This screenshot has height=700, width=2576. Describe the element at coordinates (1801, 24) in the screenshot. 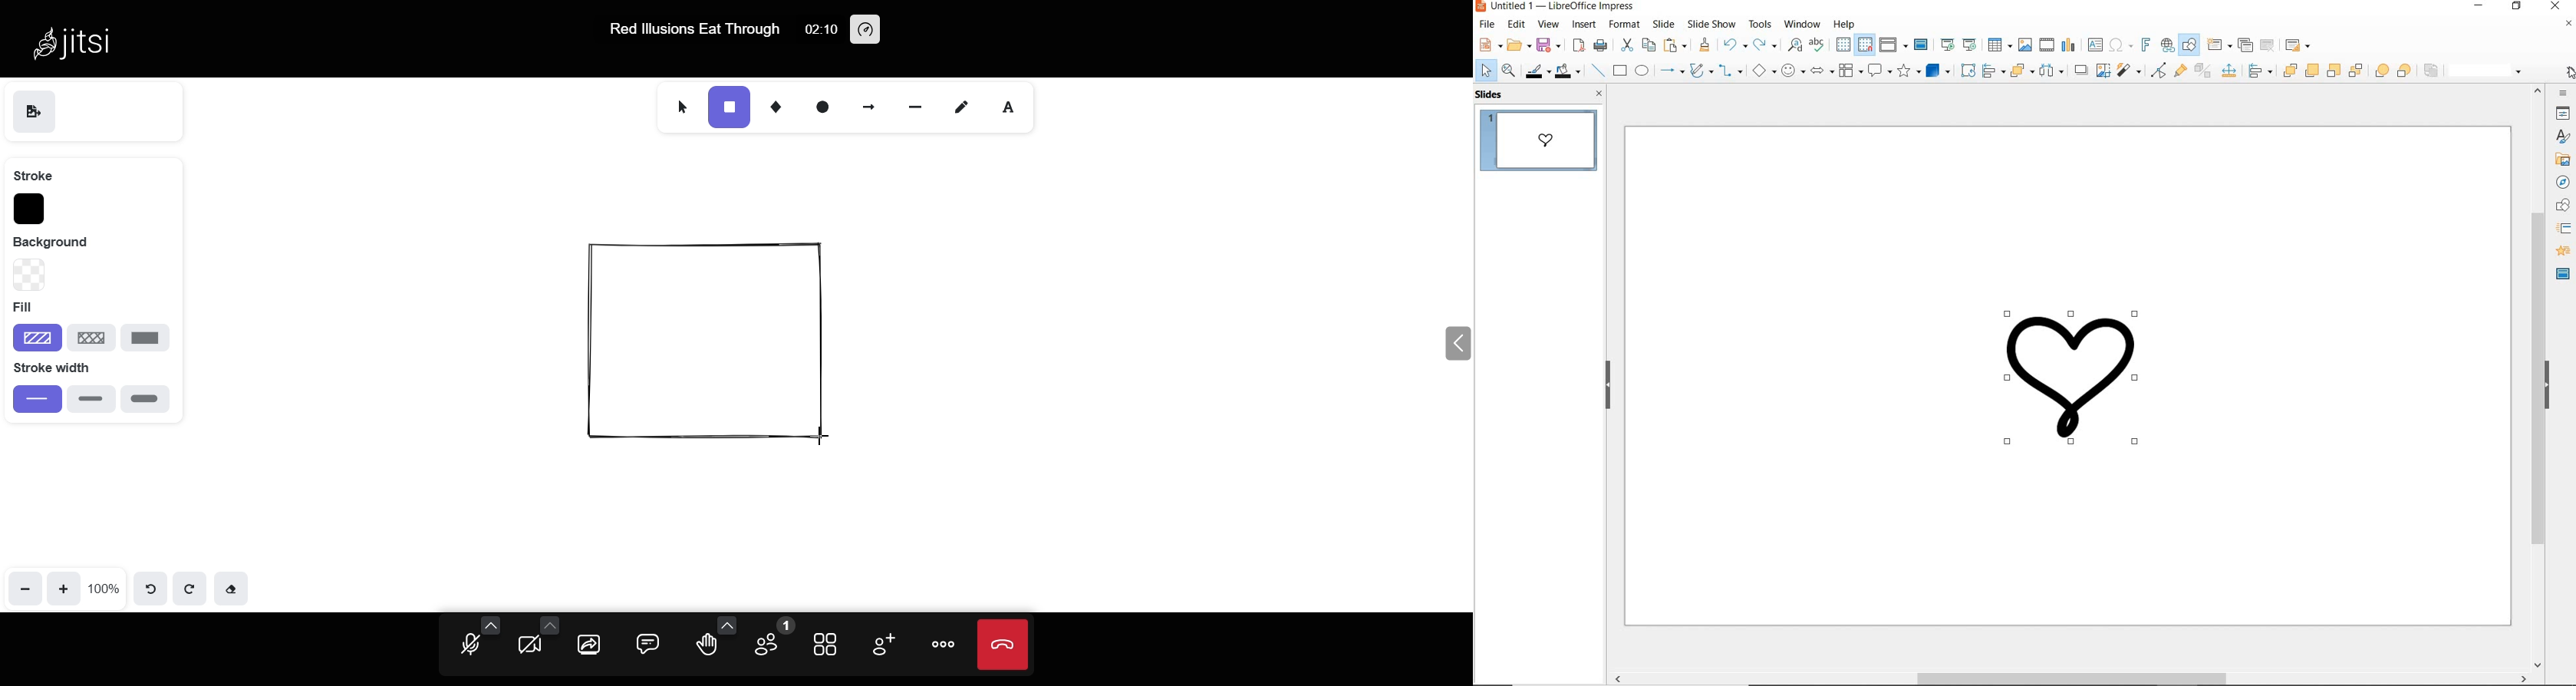

I see `window` at that location.